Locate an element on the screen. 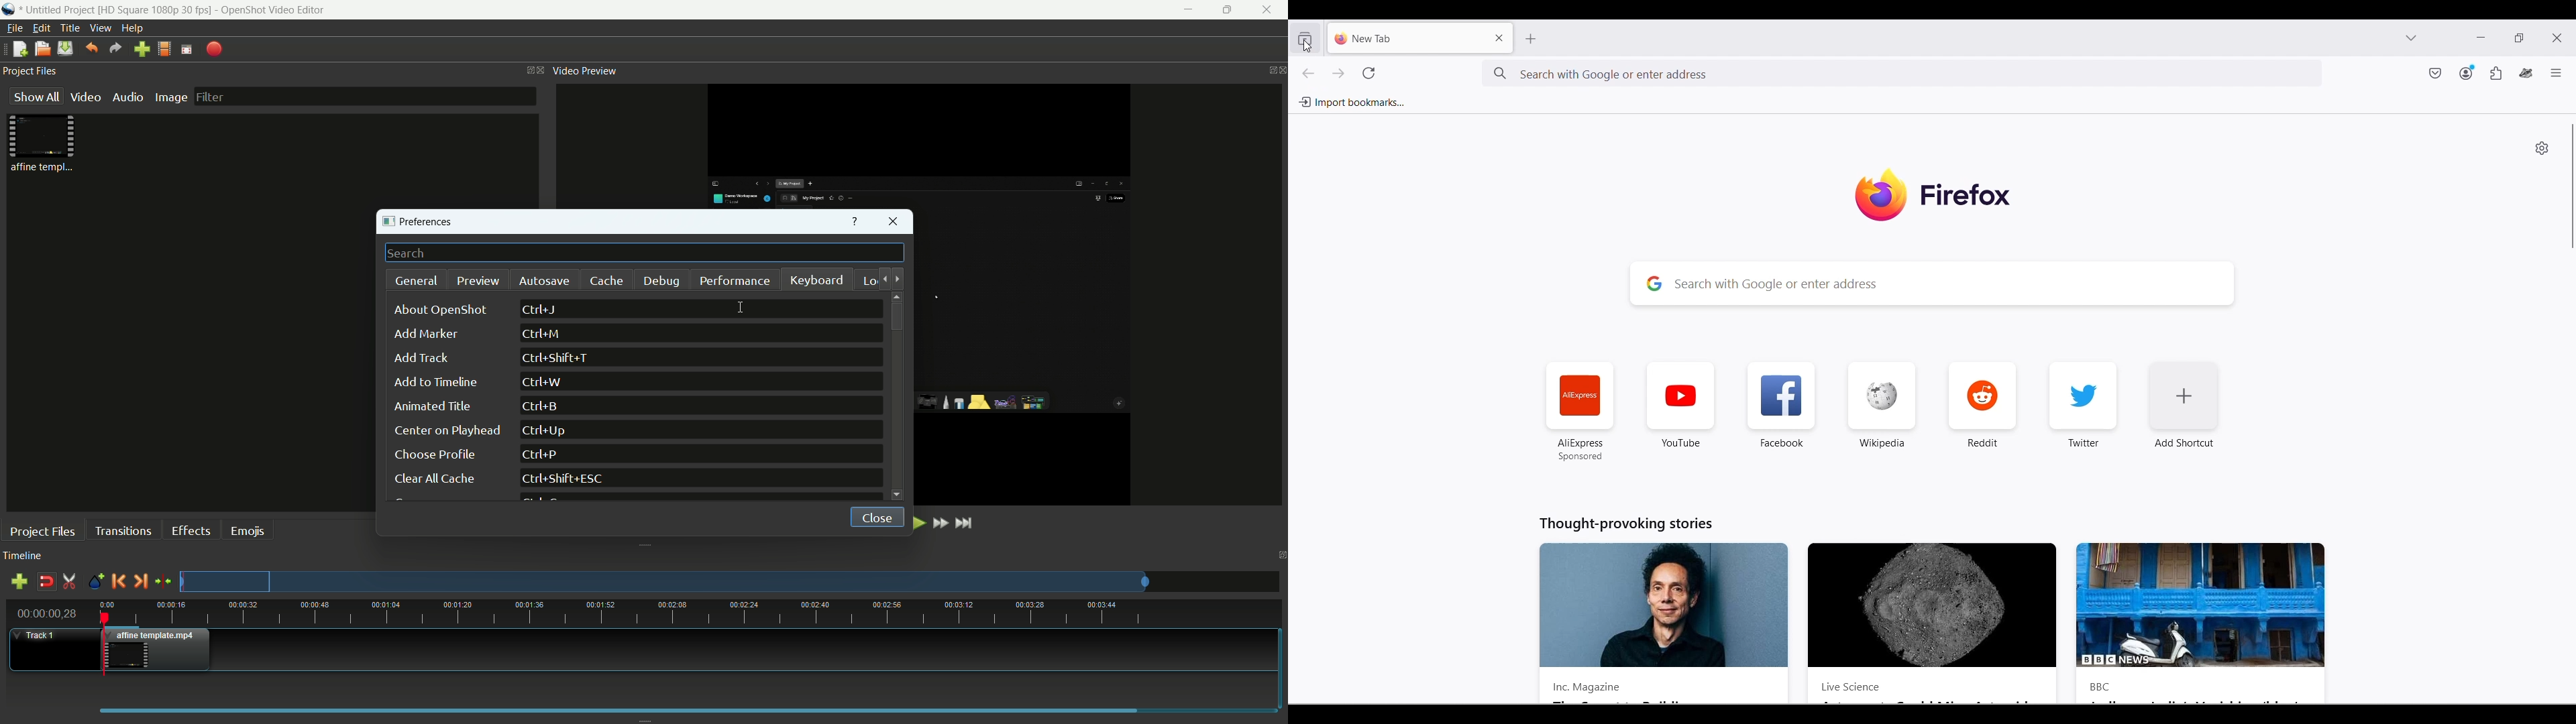  project files is located at coordinates (32, 72).